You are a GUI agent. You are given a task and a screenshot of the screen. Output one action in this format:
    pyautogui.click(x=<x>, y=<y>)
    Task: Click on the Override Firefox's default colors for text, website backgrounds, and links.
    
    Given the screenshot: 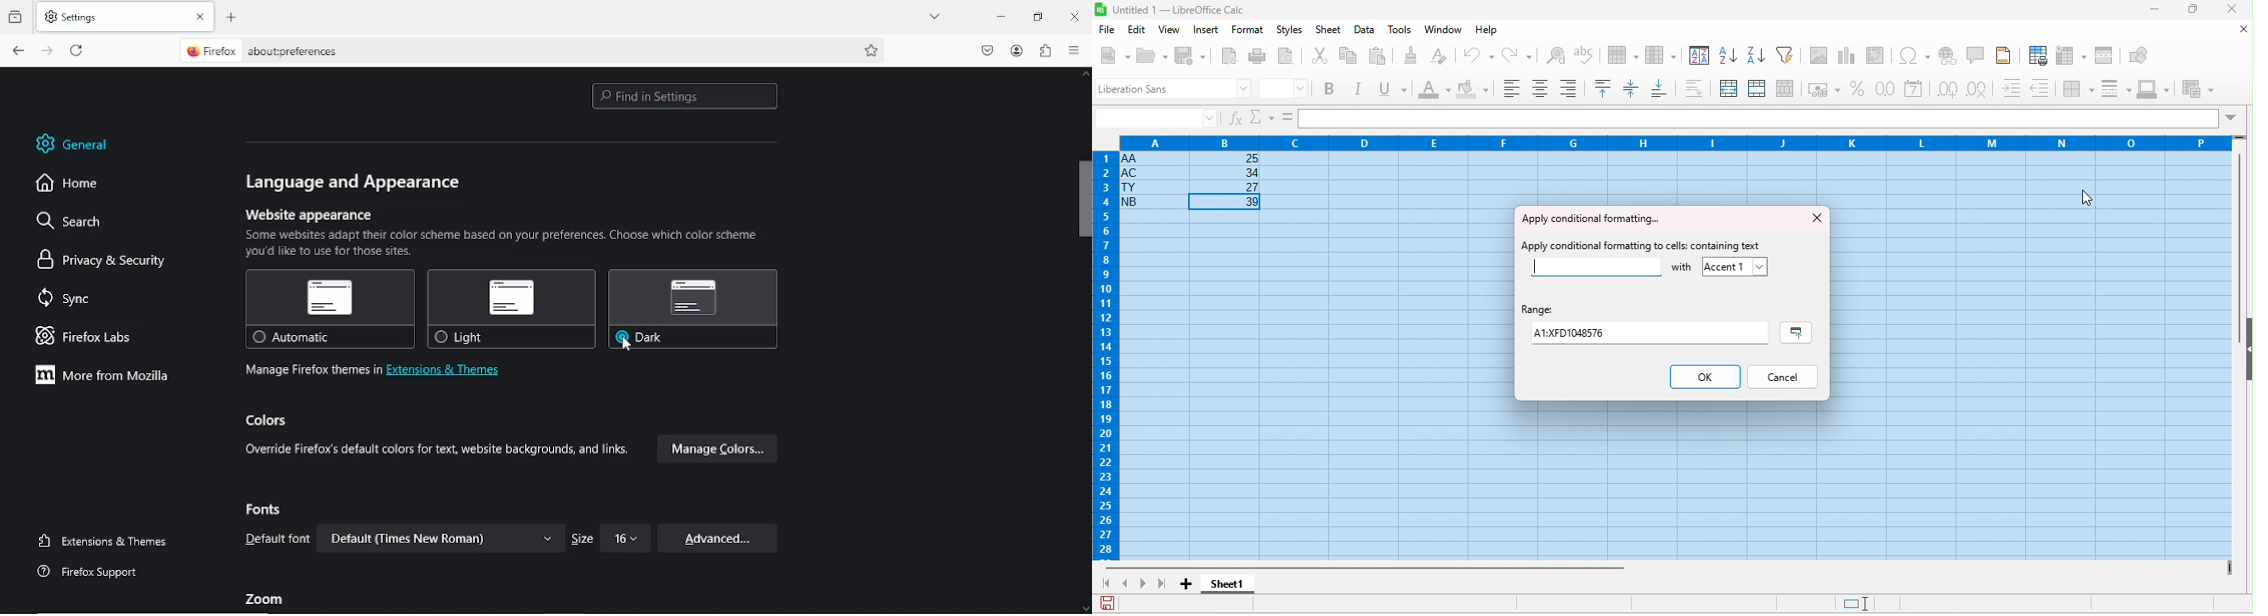 What is the action you would take?
    pyautogui.click(x=437, y=452)
    